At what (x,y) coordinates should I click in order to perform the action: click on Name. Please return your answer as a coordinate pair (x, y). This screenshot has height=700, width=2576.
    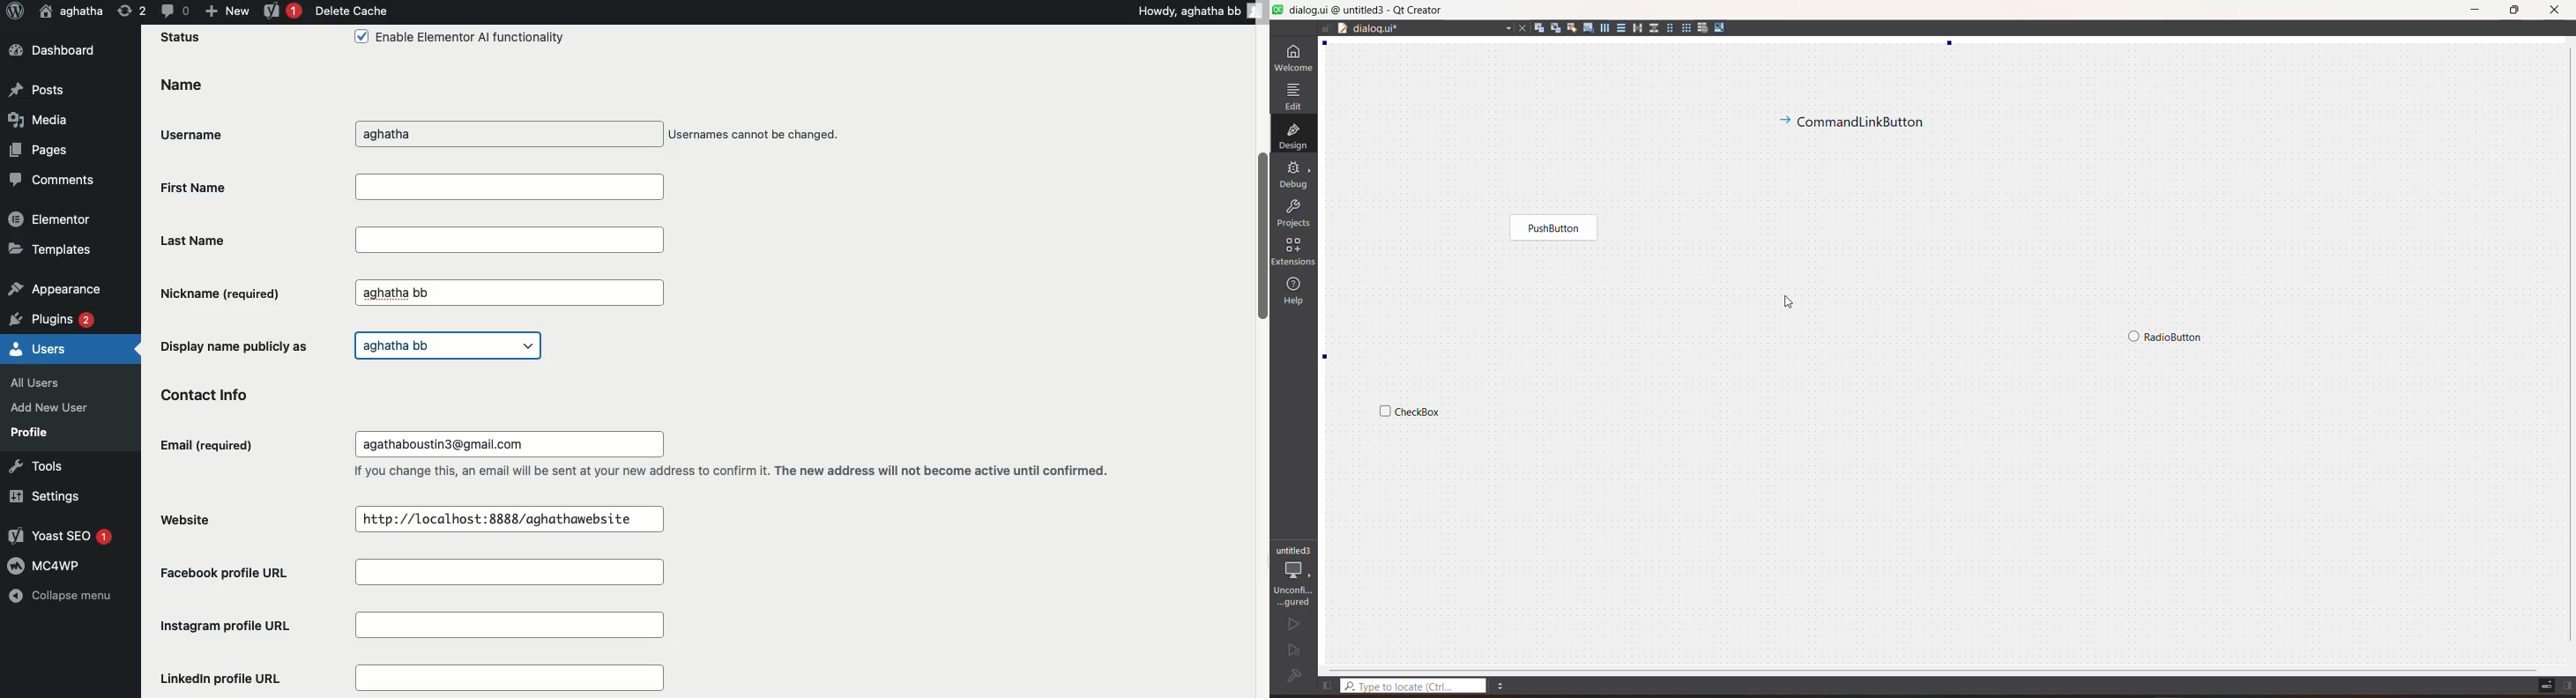
    Looking at the image, I should click on (180, 85).